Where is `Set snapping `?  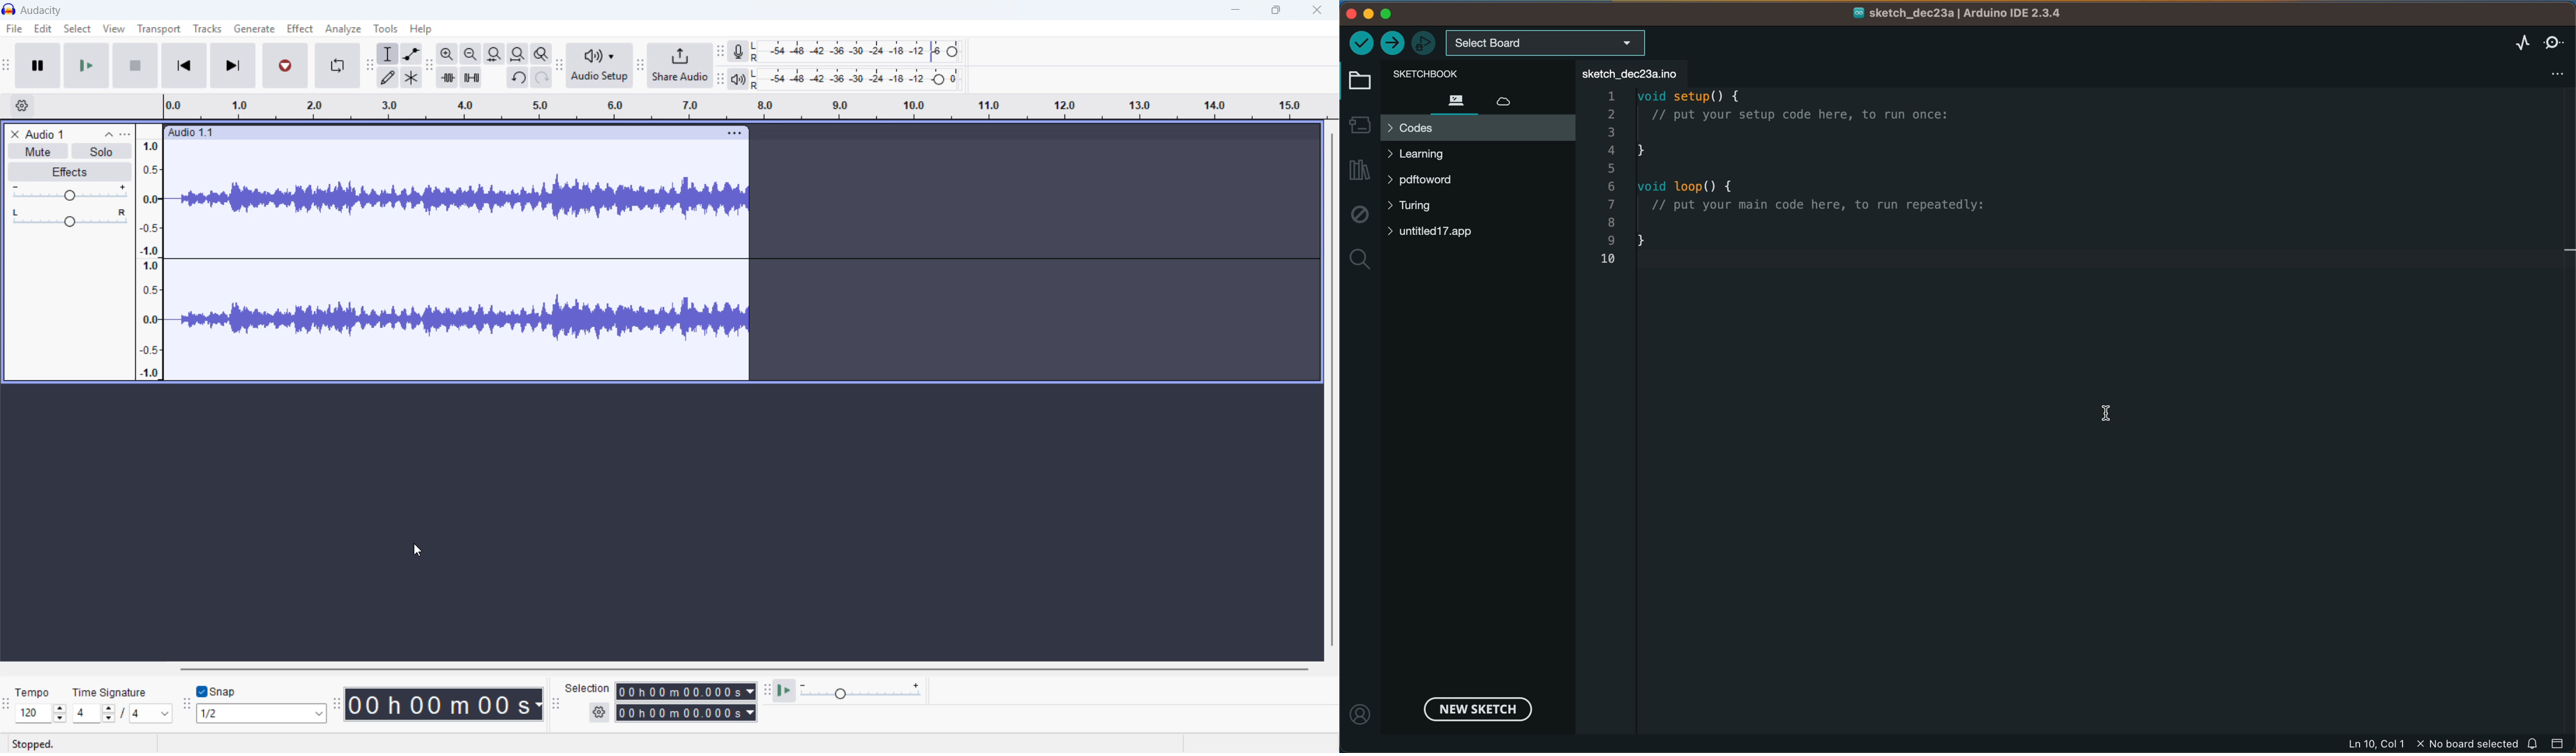
Set snapping  is located at coordinates (261, 713).